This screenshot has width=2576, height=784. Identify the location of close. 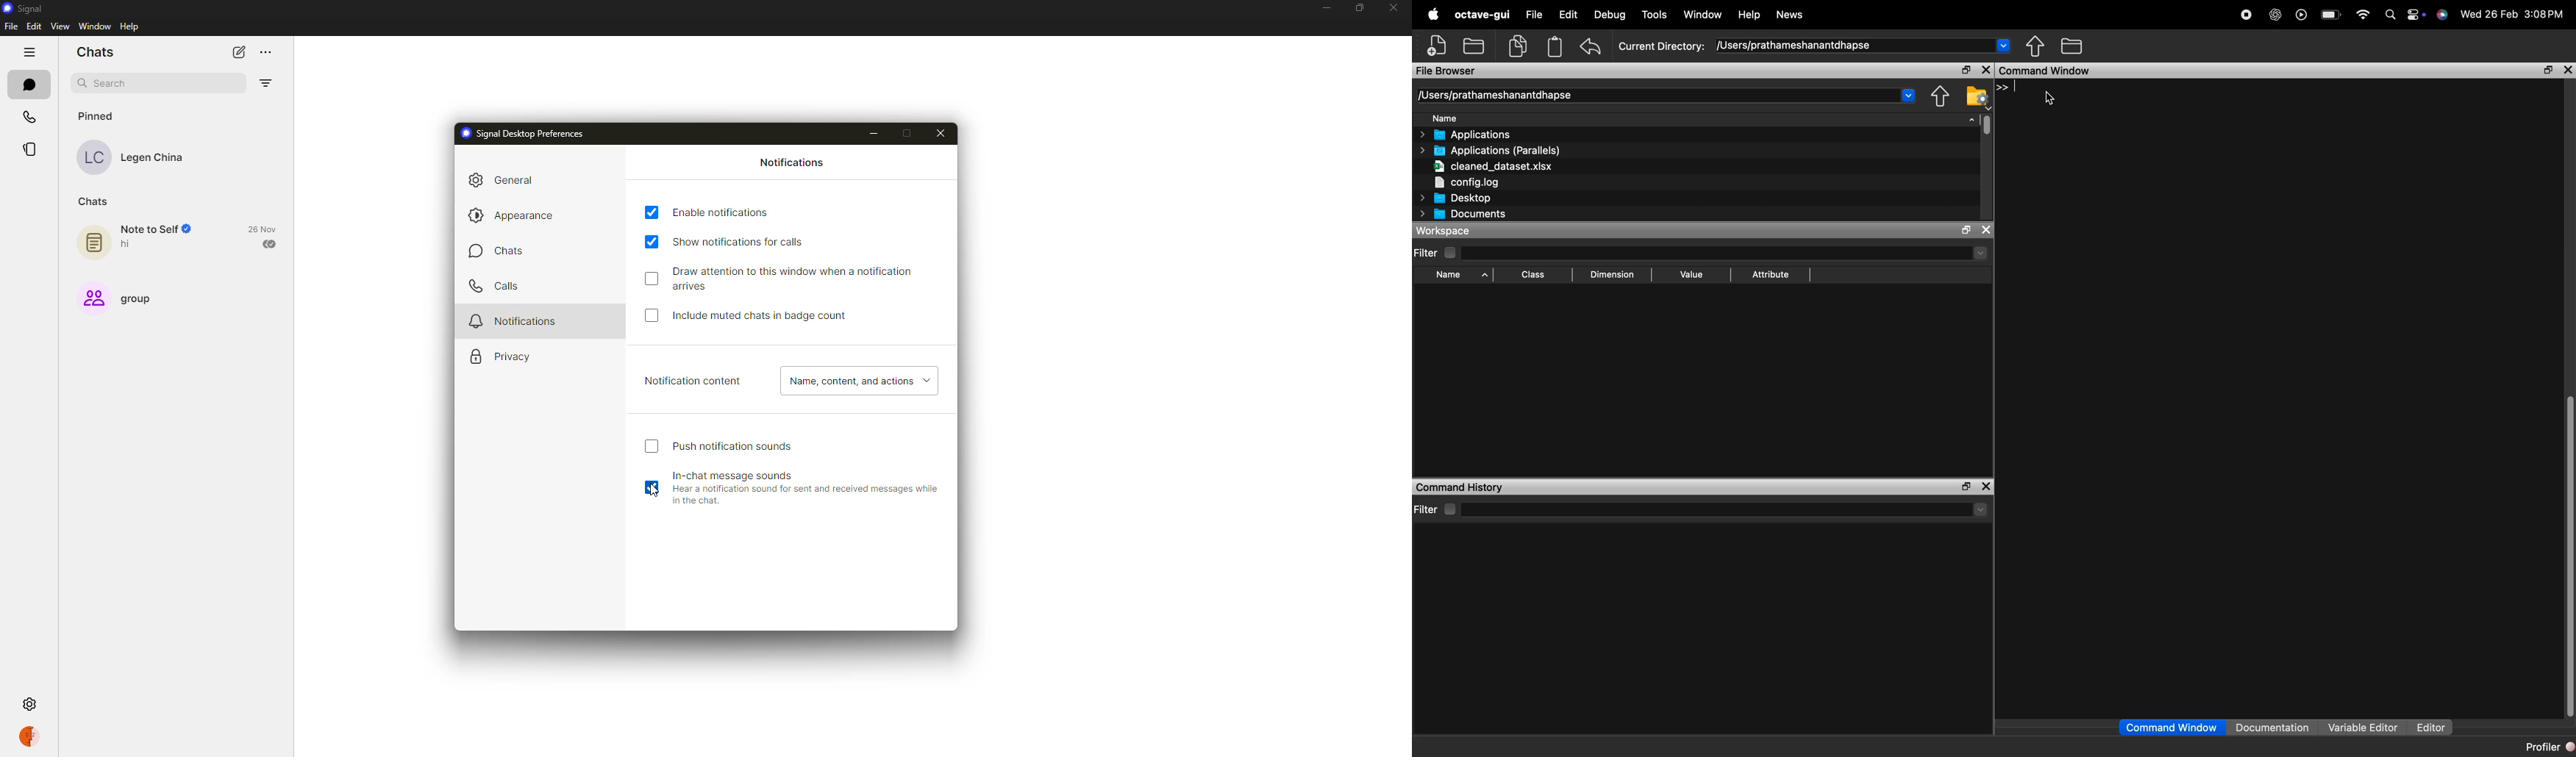
(1985, 71).